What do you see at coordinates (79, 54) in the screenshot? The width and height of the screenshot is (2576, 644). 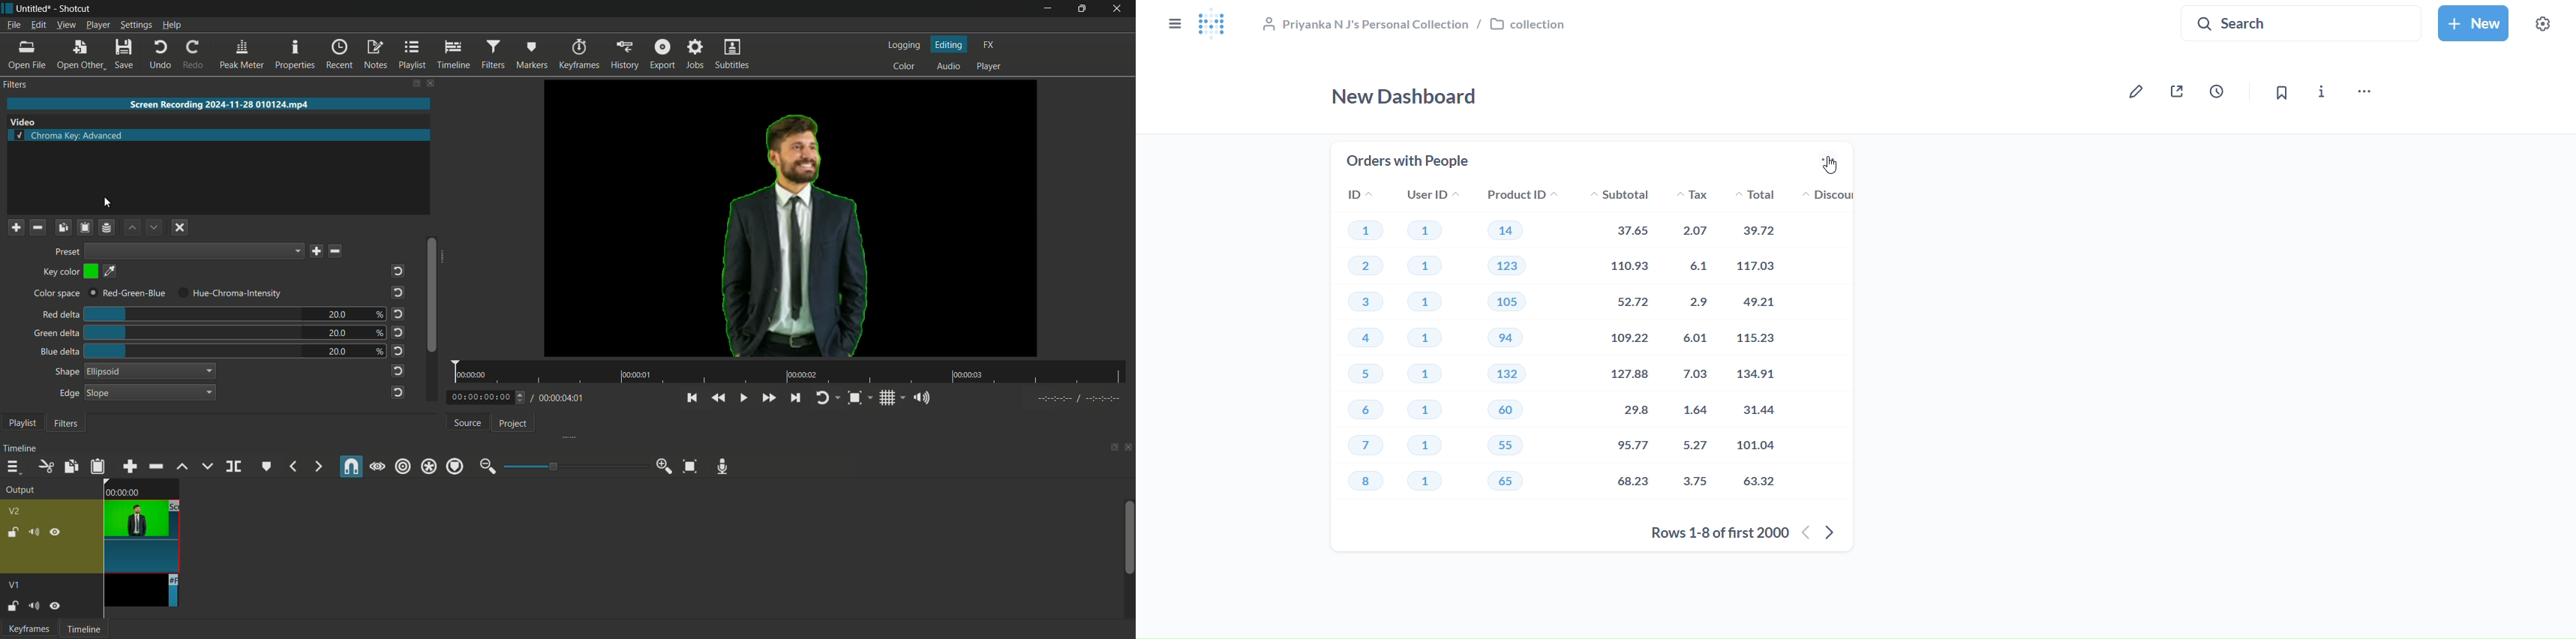 I see `open other` at bounding box center [79, 54].